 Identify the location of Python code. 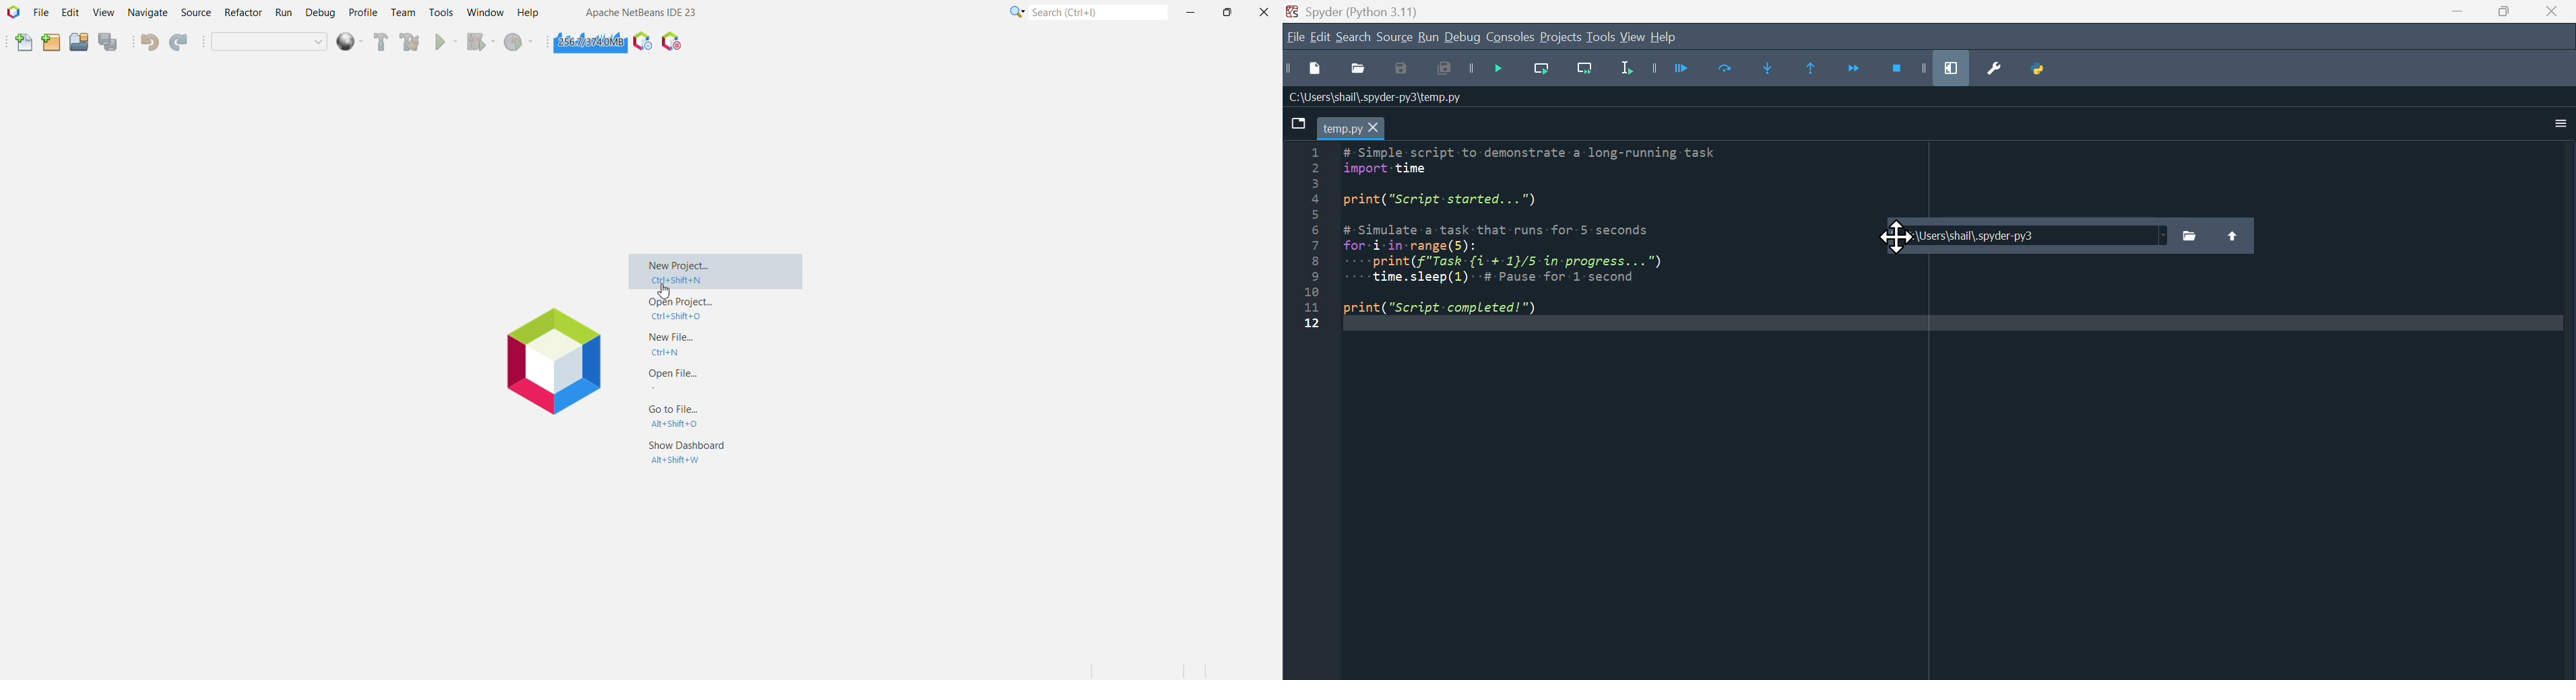
(1524, 241).